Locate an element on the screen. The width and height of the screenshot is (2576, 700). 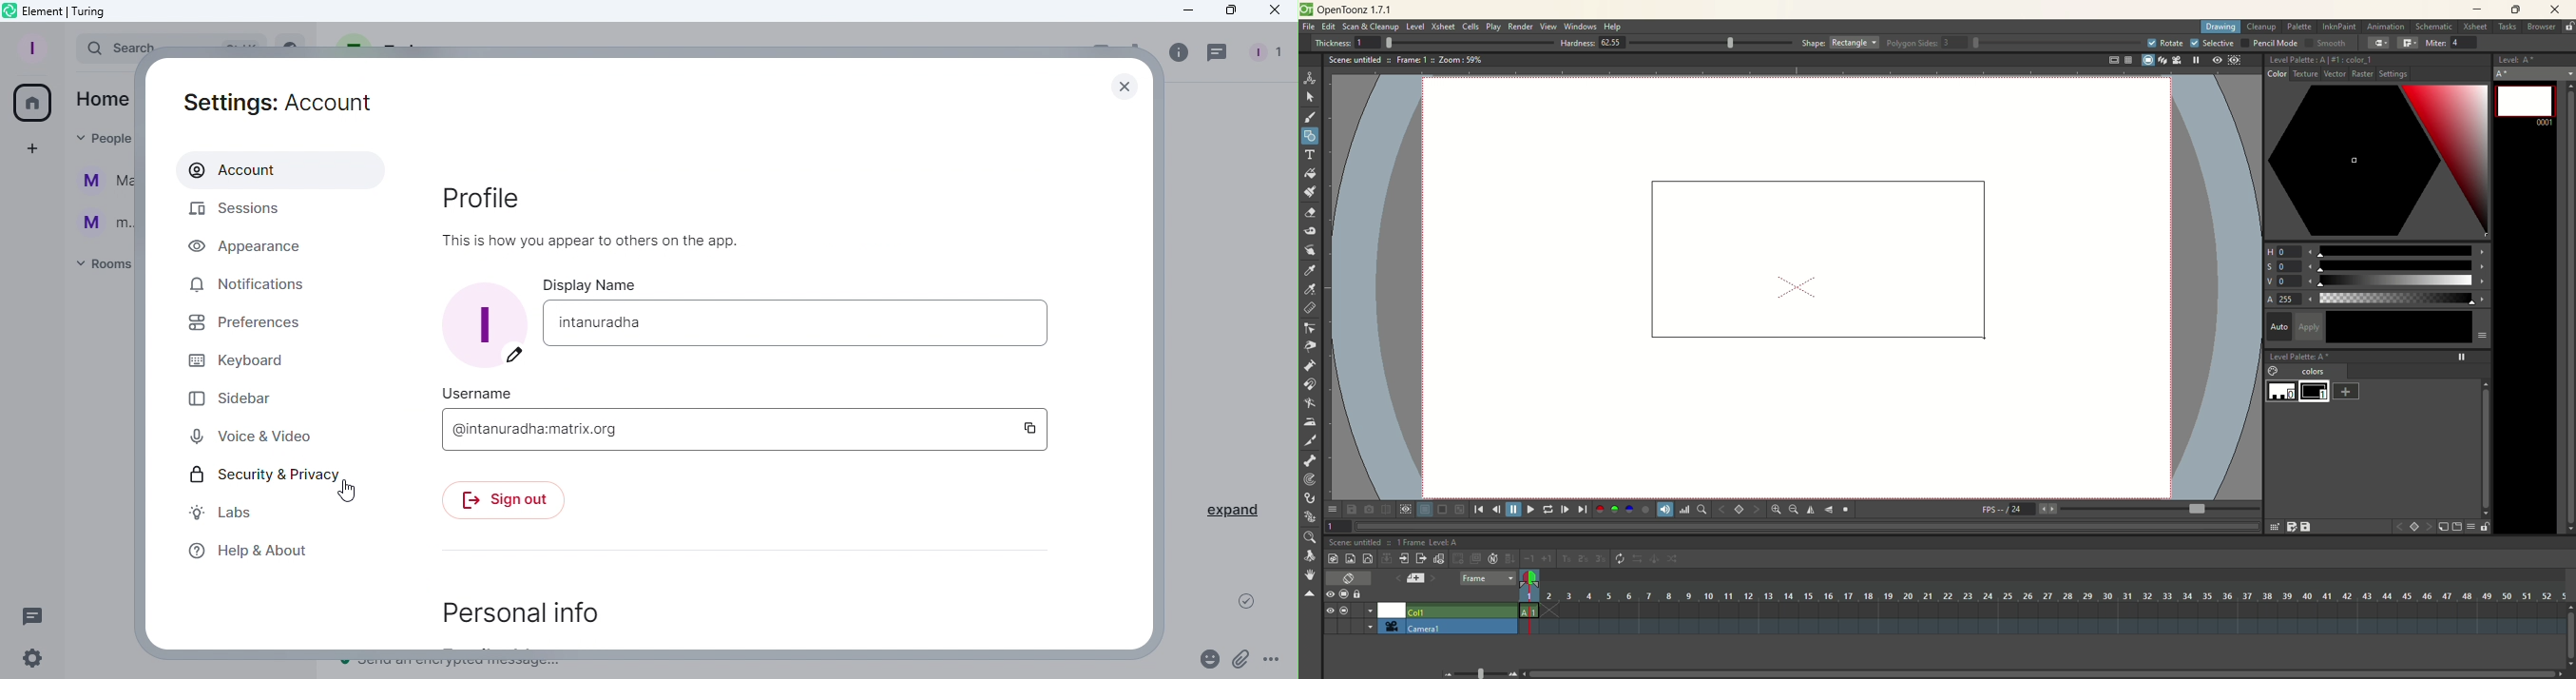
alpha is located at coordinates (2378, 300).